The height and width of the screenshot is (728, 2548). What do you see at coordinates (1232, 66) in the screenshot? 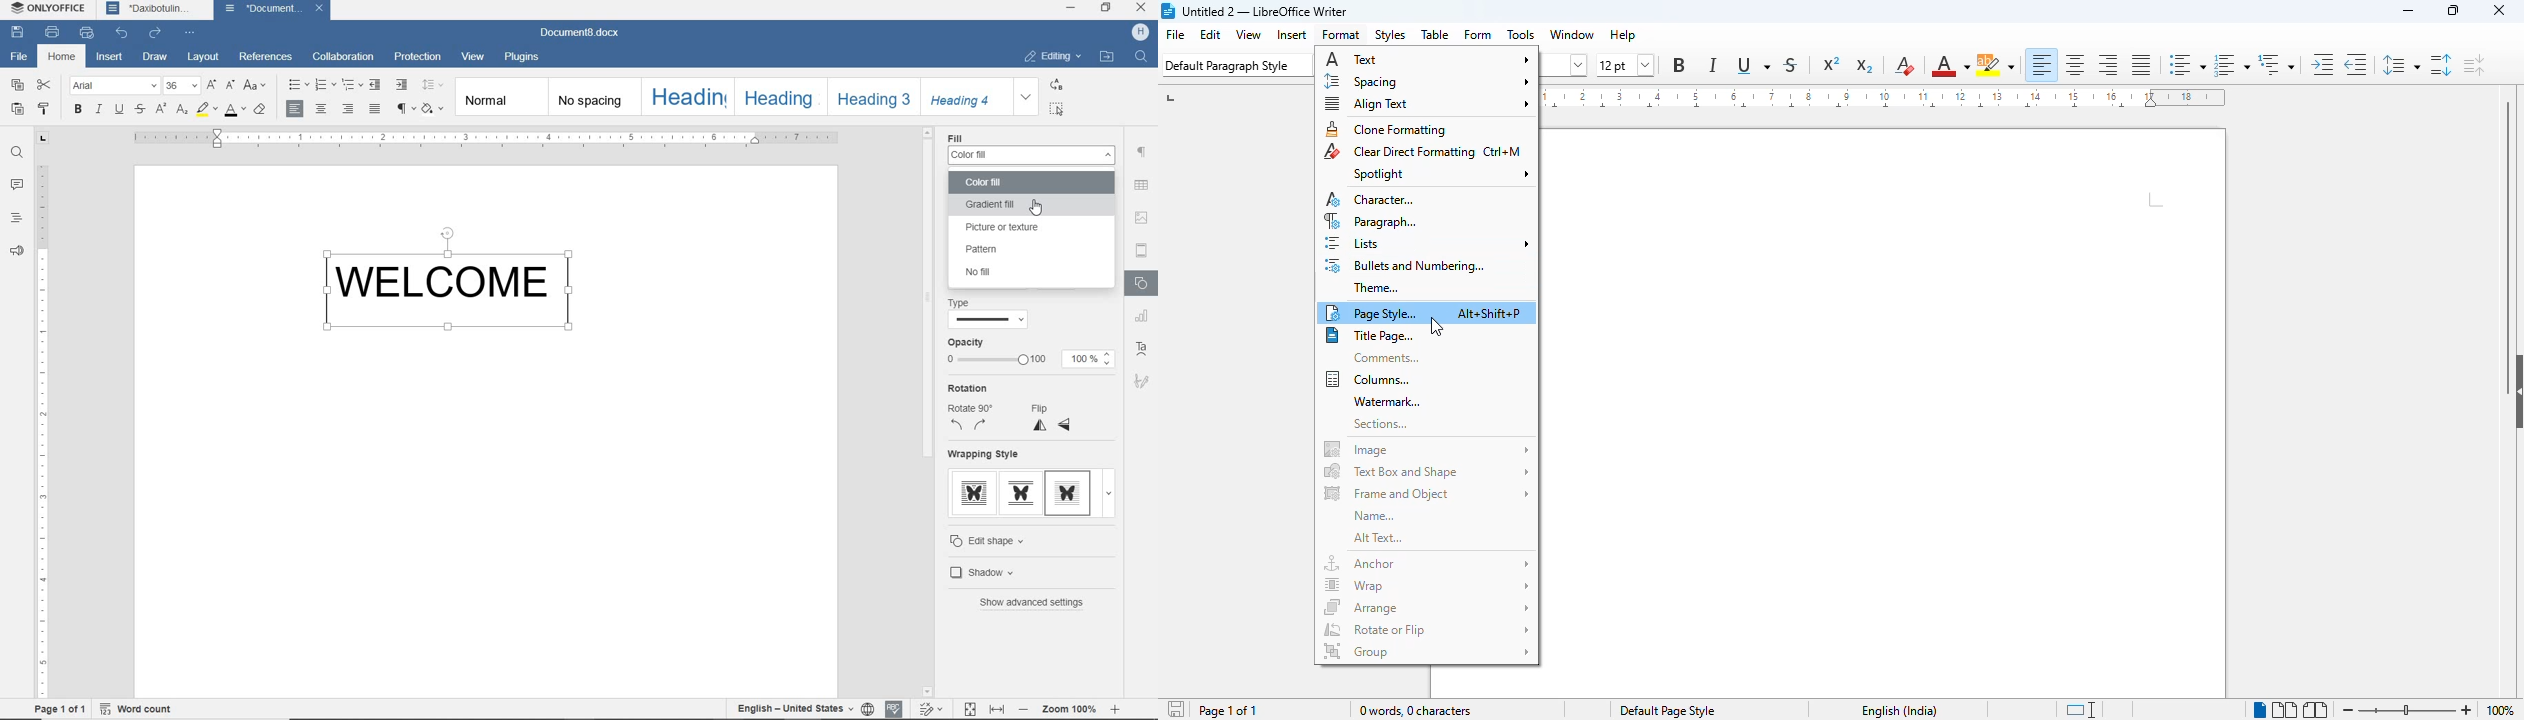
I see `set paragraph style` at bounding box center [1232, 66].